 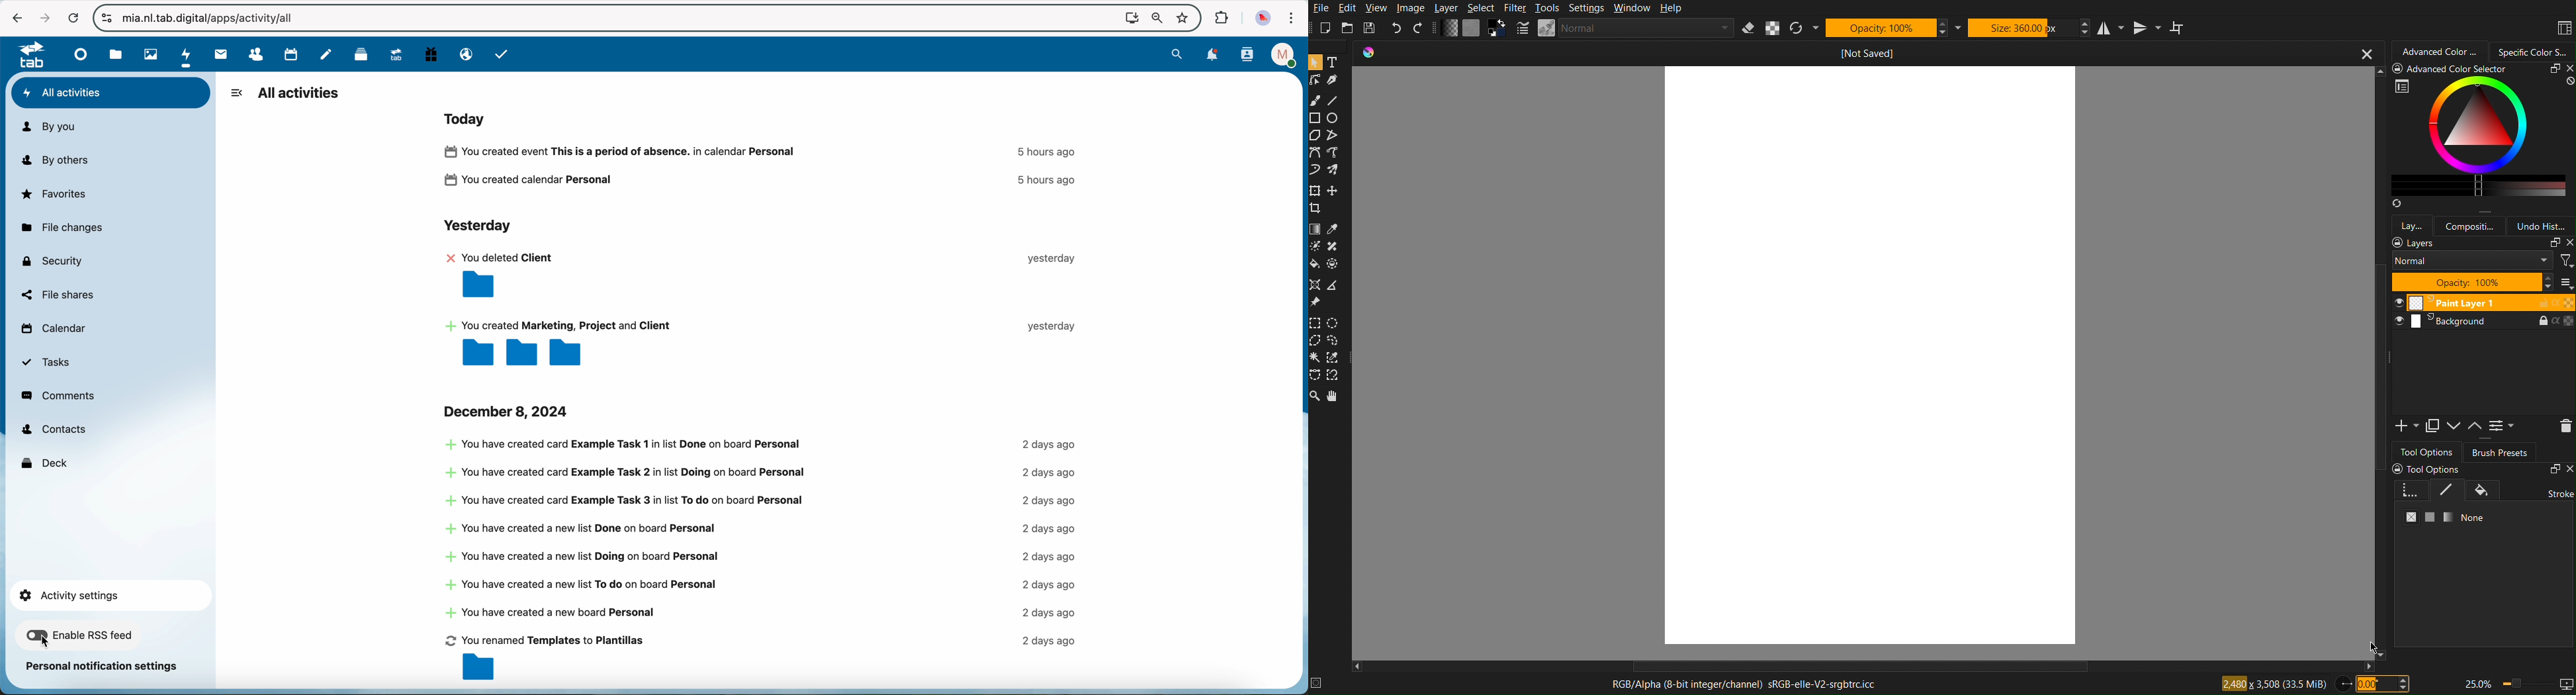 I want to click on profile, so click(x=1286, y=55).